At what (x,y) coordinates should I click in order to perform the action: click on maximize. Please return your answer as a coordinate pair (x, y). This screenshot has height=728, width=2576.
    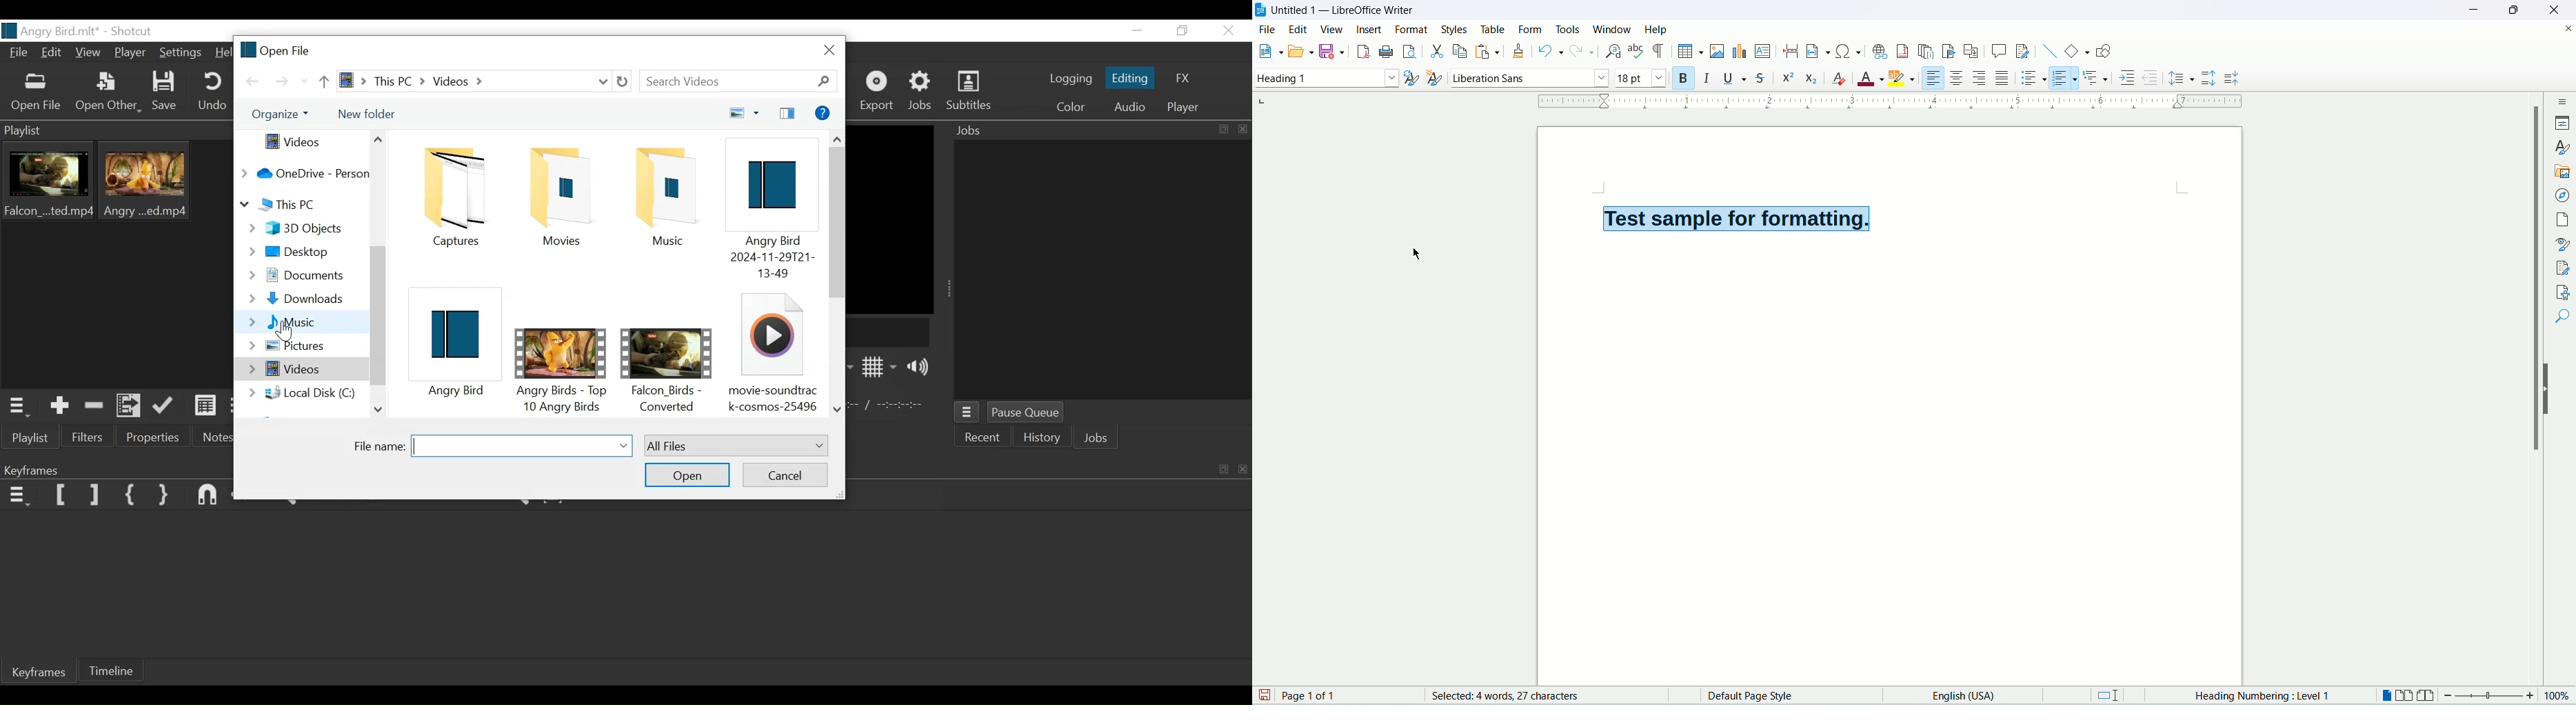
    Looking at the image, I should click on (2513, 10).